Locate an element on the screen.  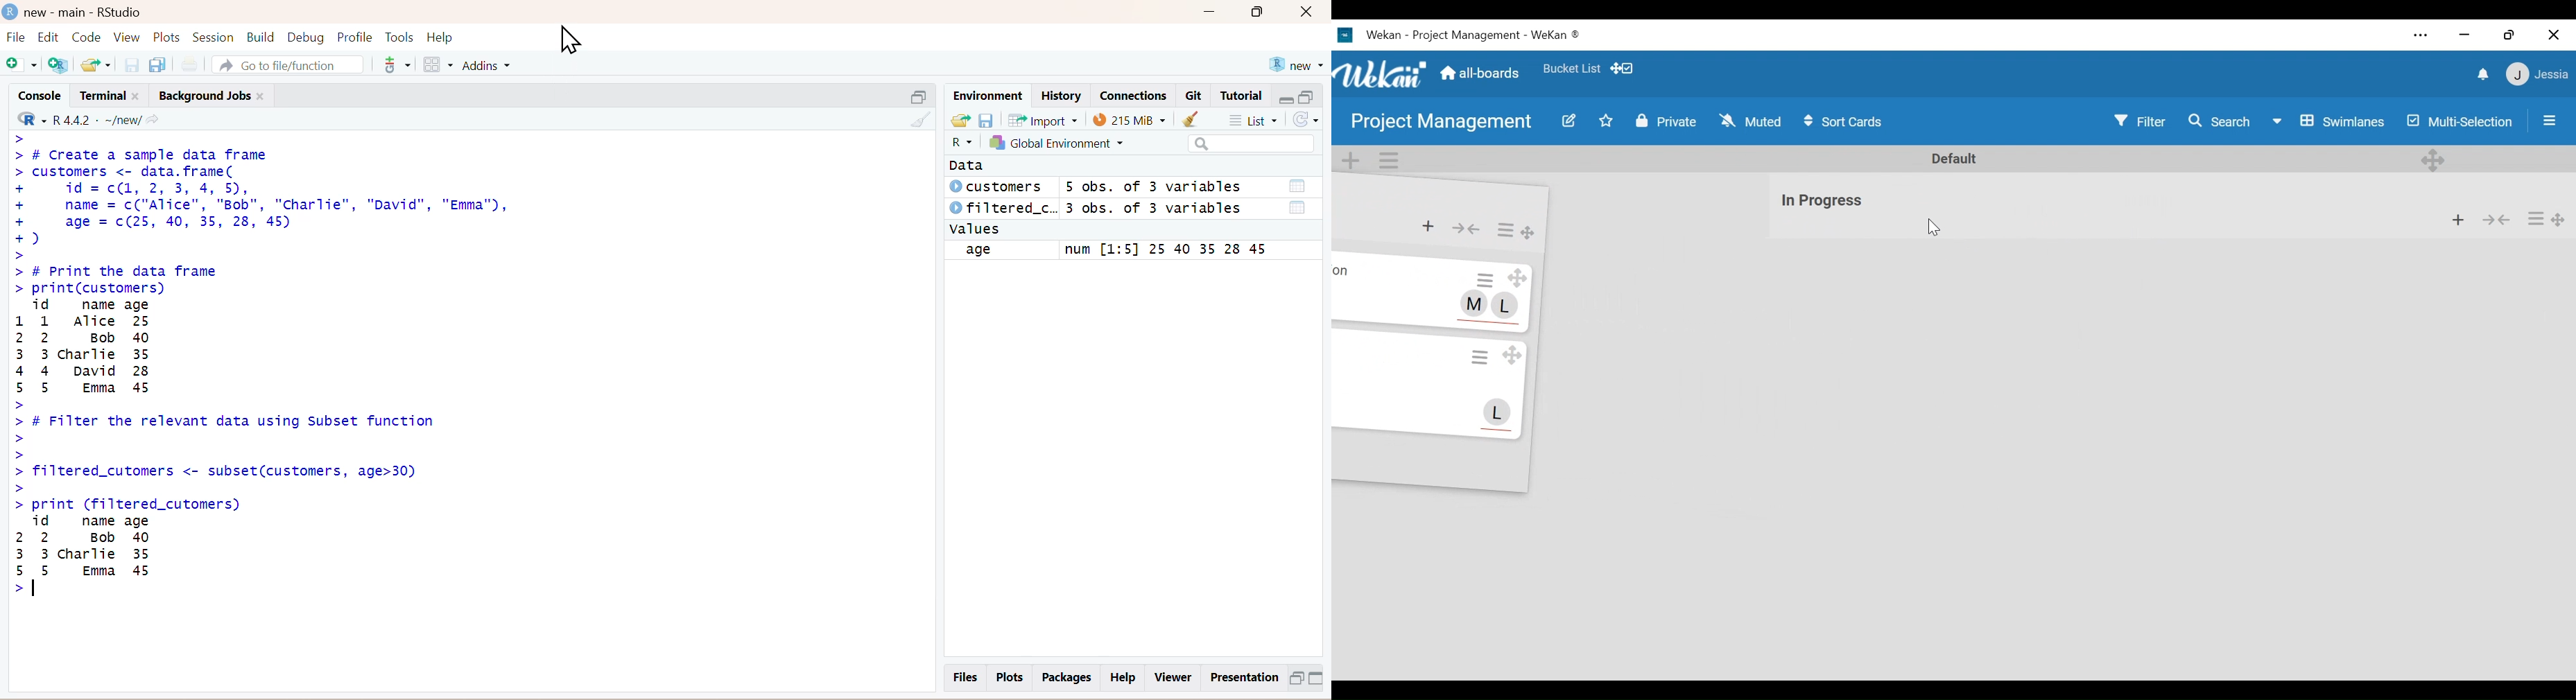
L is located at coordinates (1506, 305).